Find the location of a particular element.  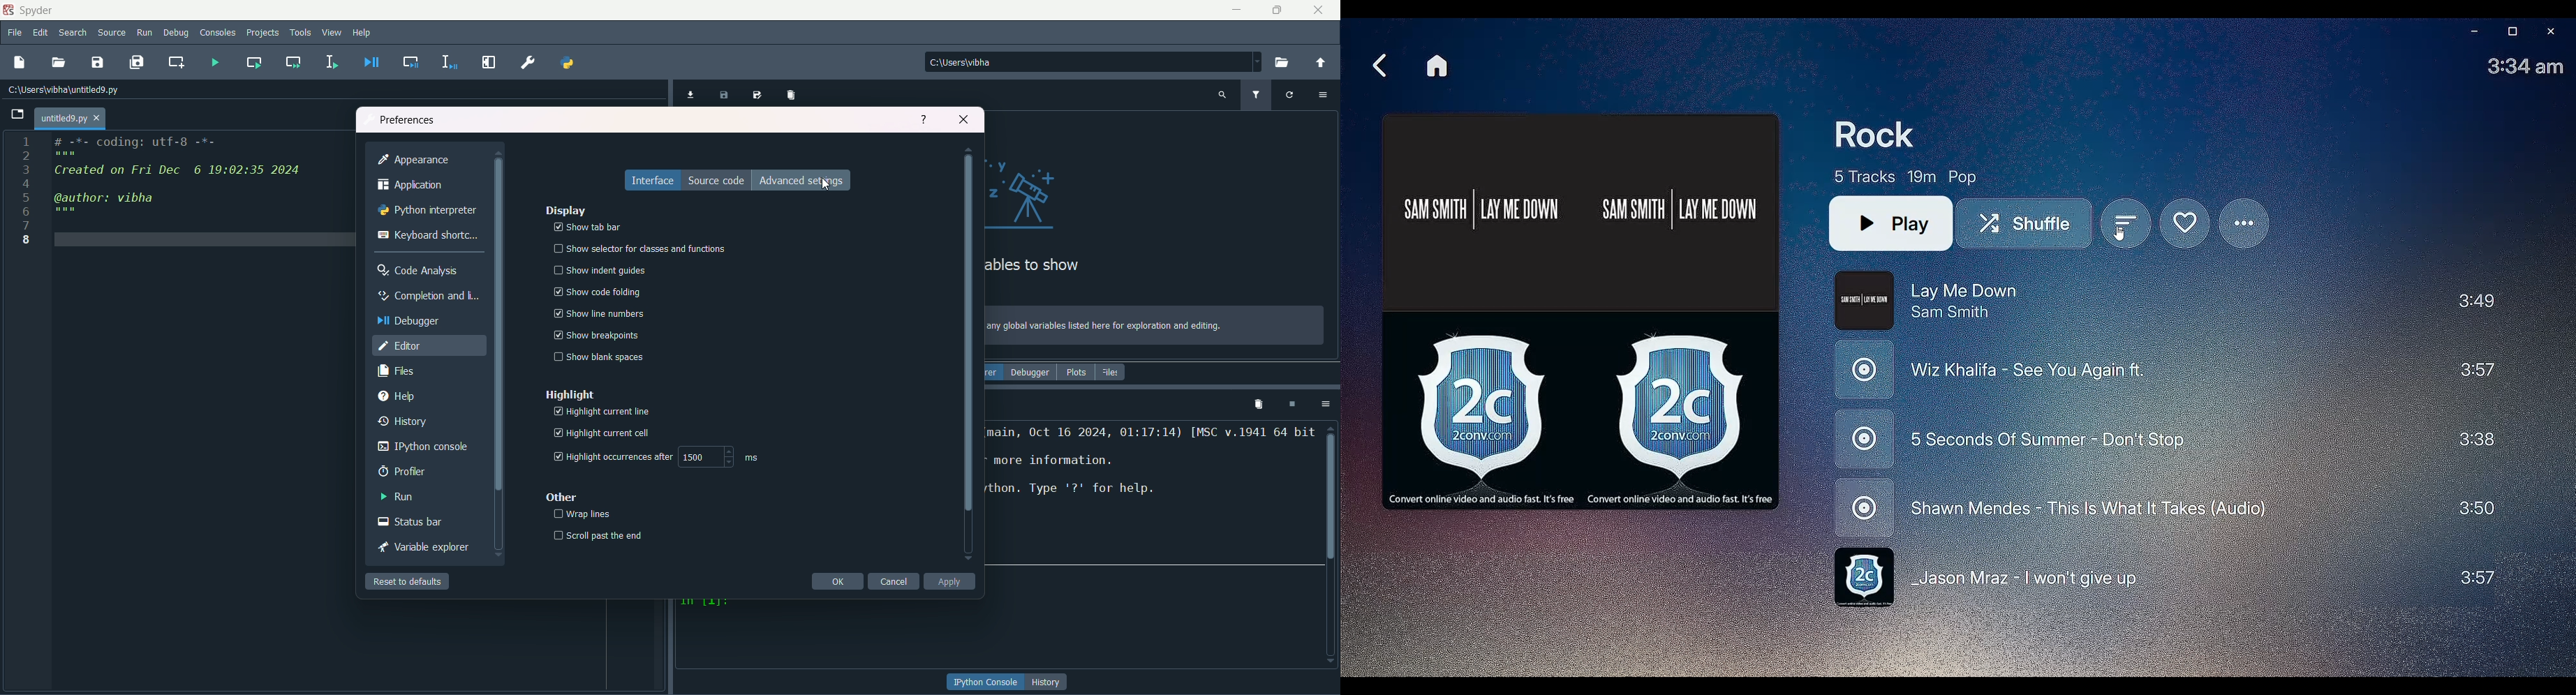

help is located at coordinates (924, 120).